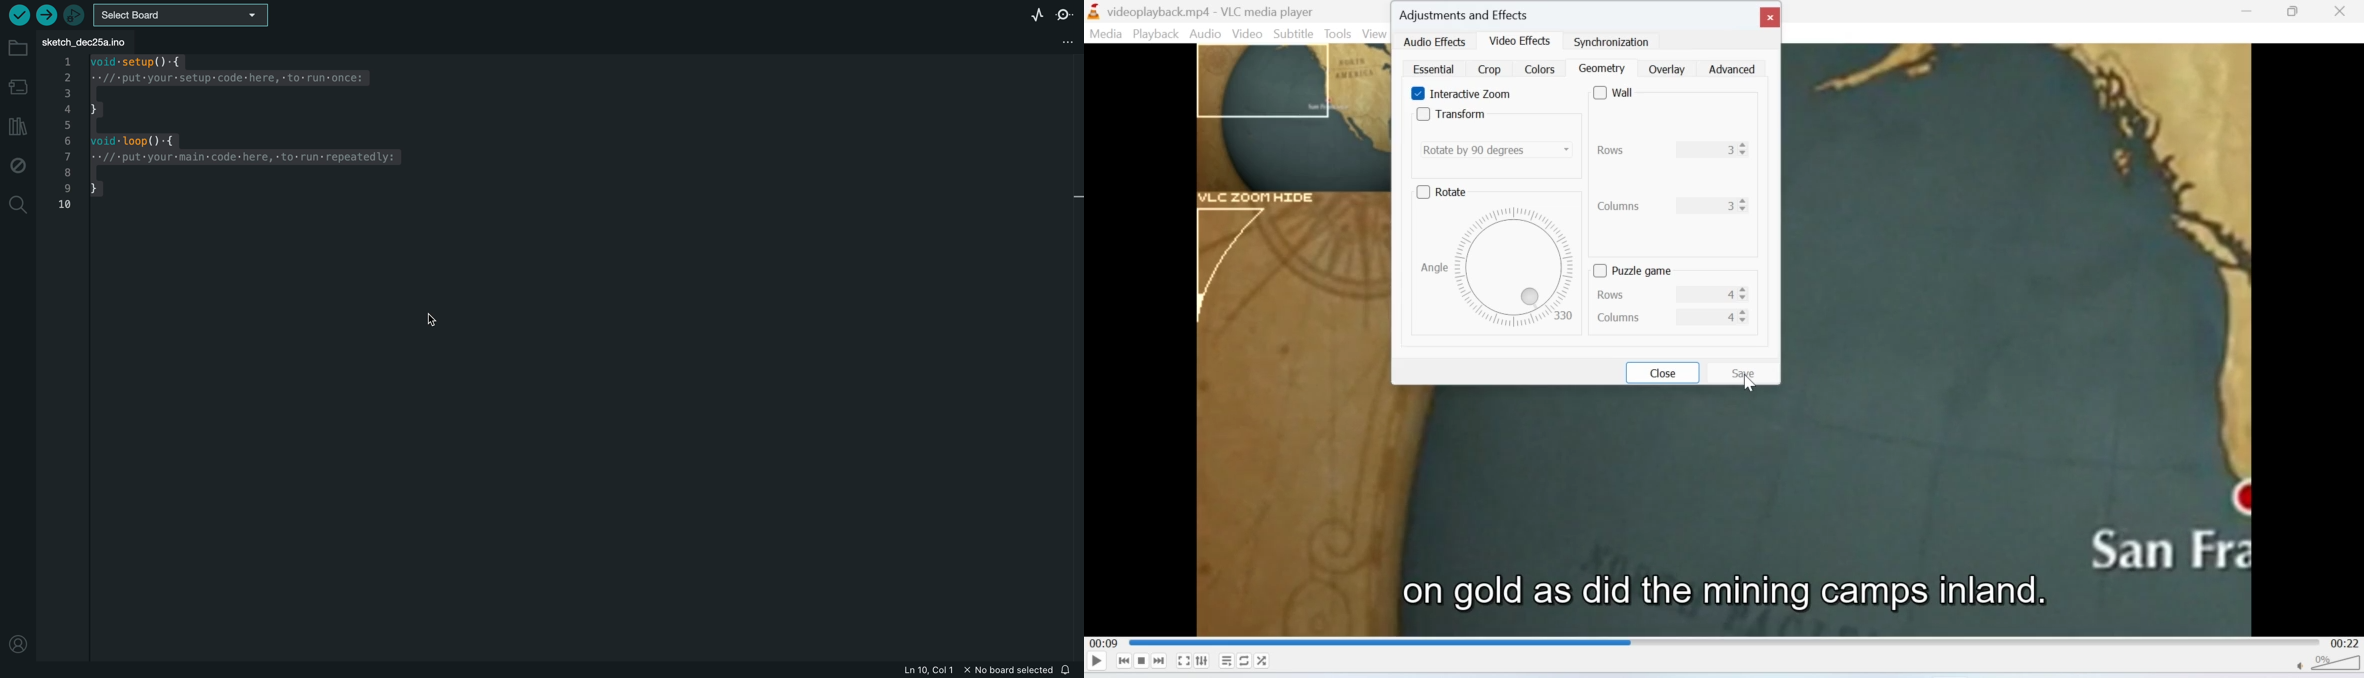 The image size is (2380, 700). What do you see at coordinates (428, 320) in the screenshot?
I see `cursor` at bounding box center [428, 320].